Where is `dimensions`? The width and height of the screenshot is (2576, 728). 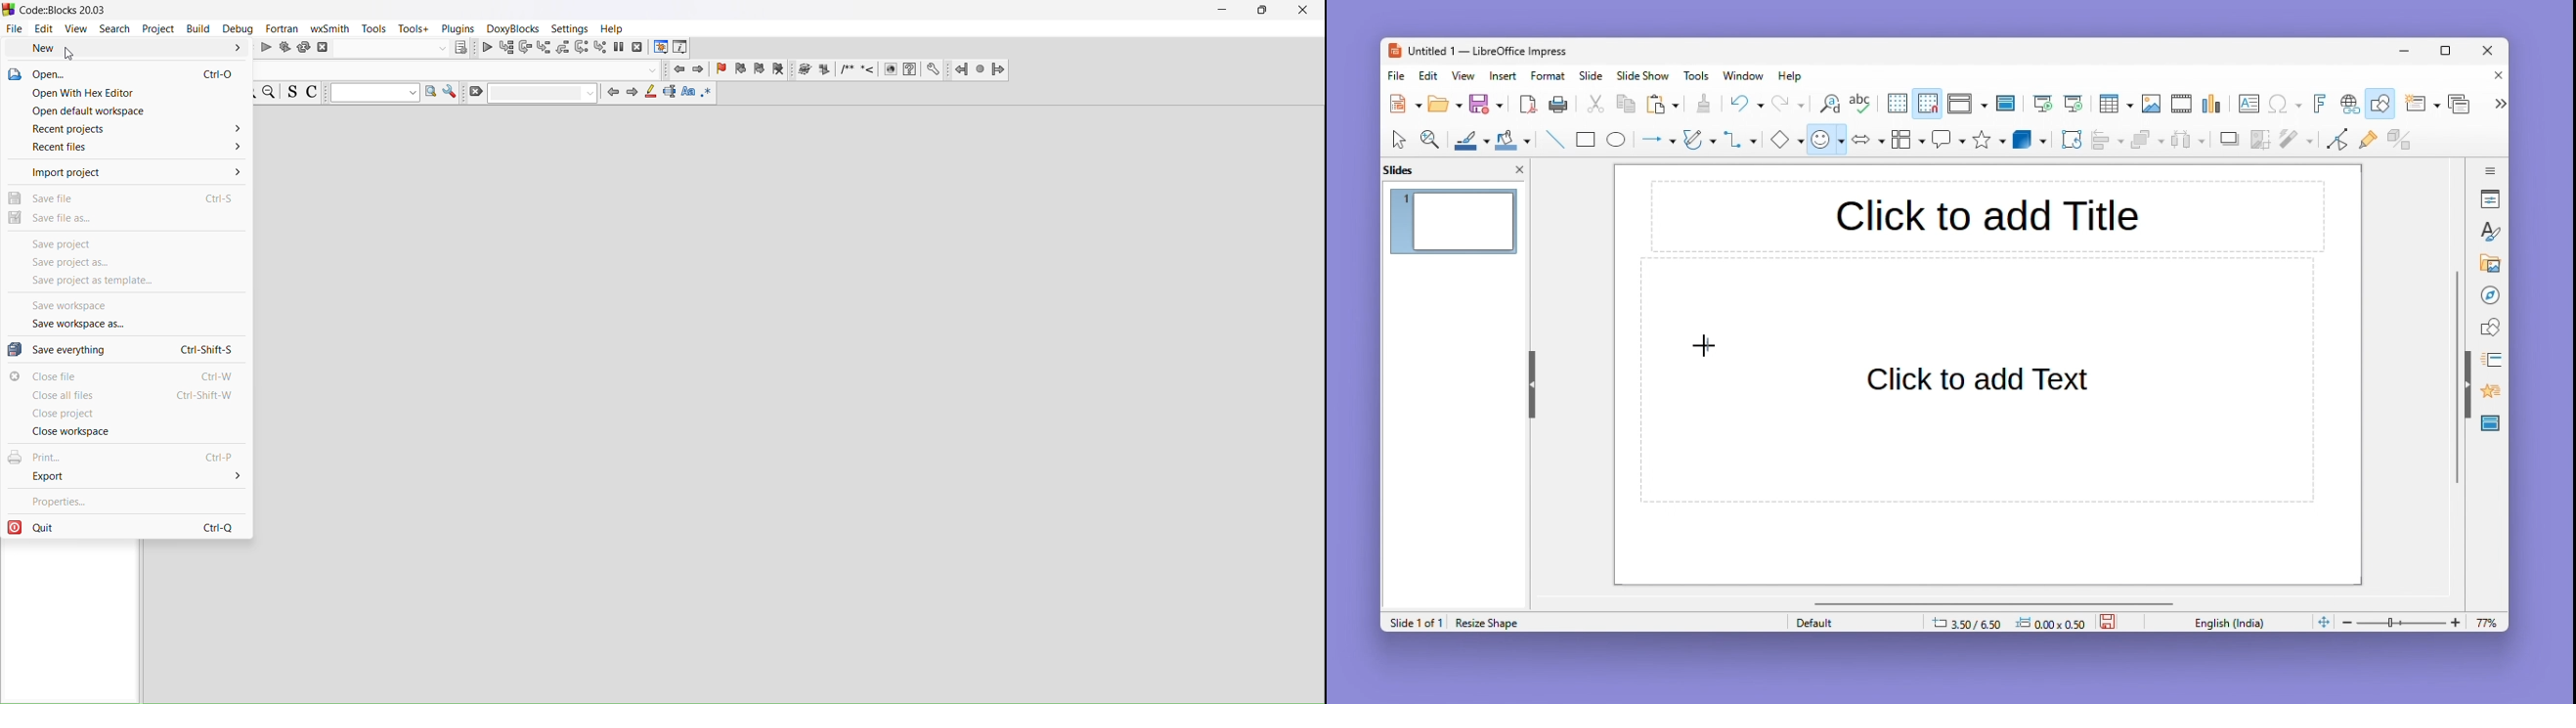 dimensions is located at coordinates (2008, 622).